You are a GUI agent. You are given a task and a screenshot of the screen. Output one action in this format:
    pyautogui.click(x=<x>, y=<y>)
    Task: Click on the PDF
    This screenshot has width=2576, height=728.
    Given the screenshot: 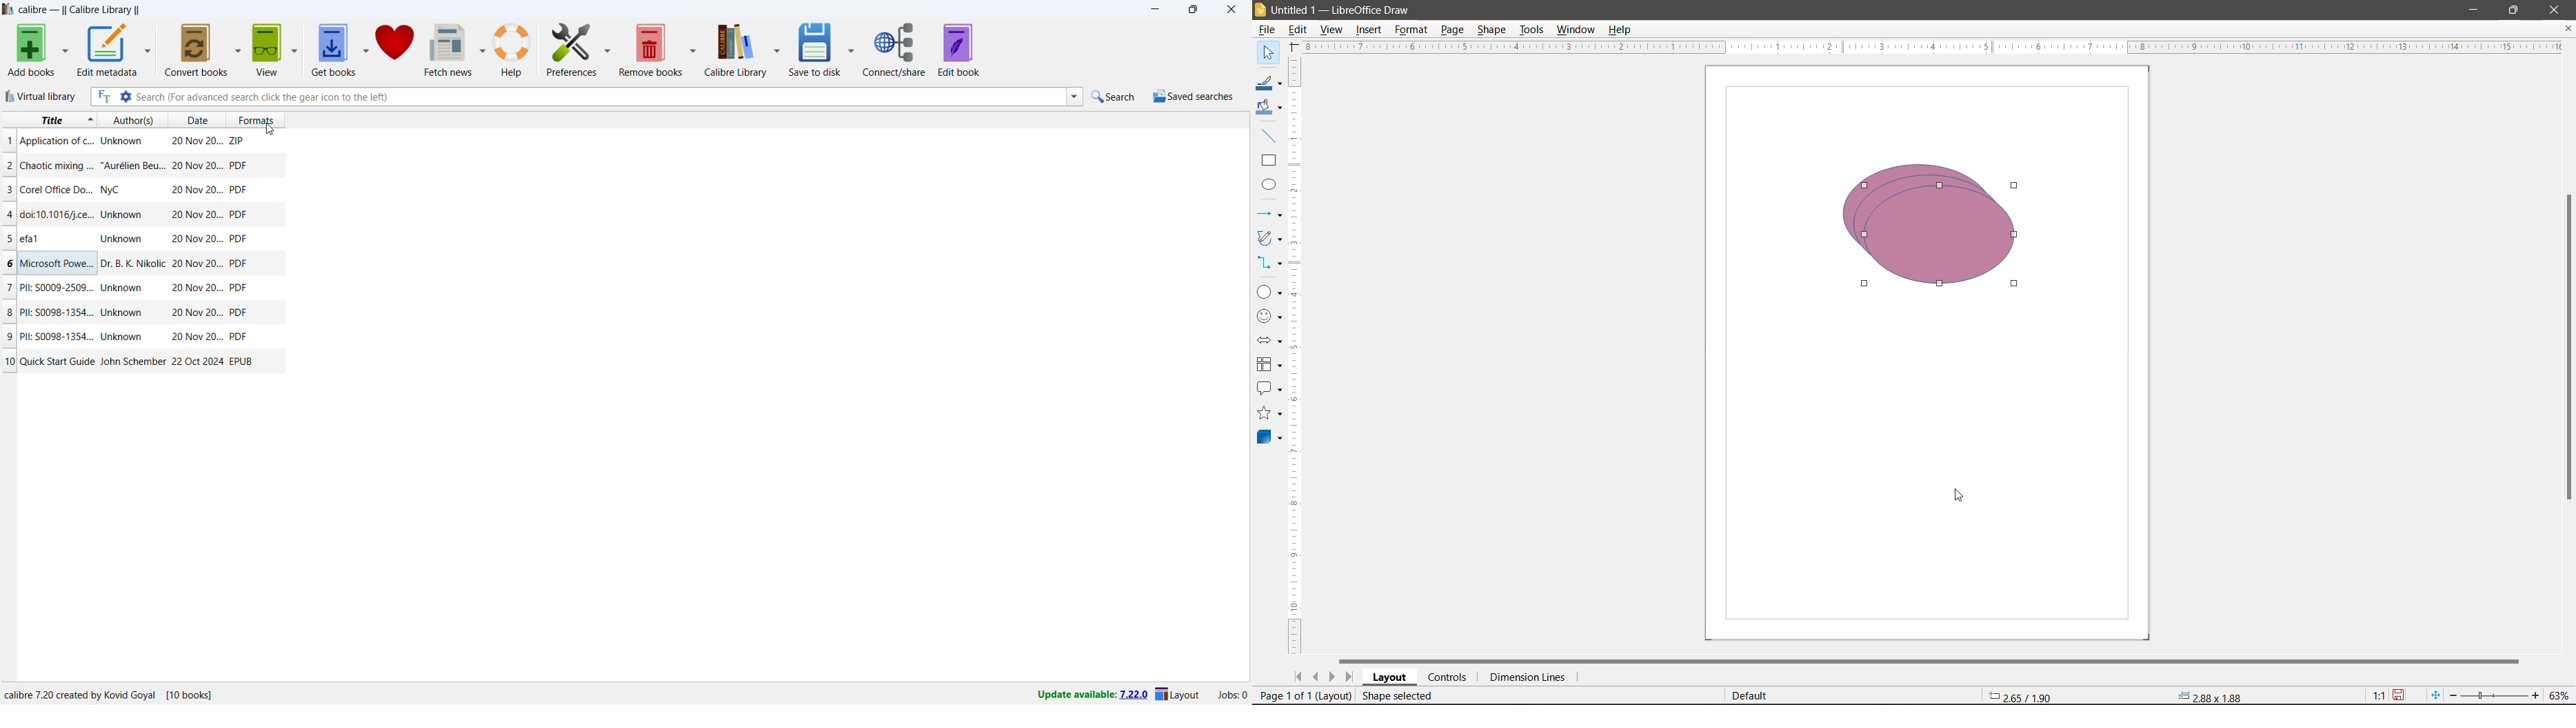 What is the action you would take?
    pyautogui.click(x=238, y=165)
    